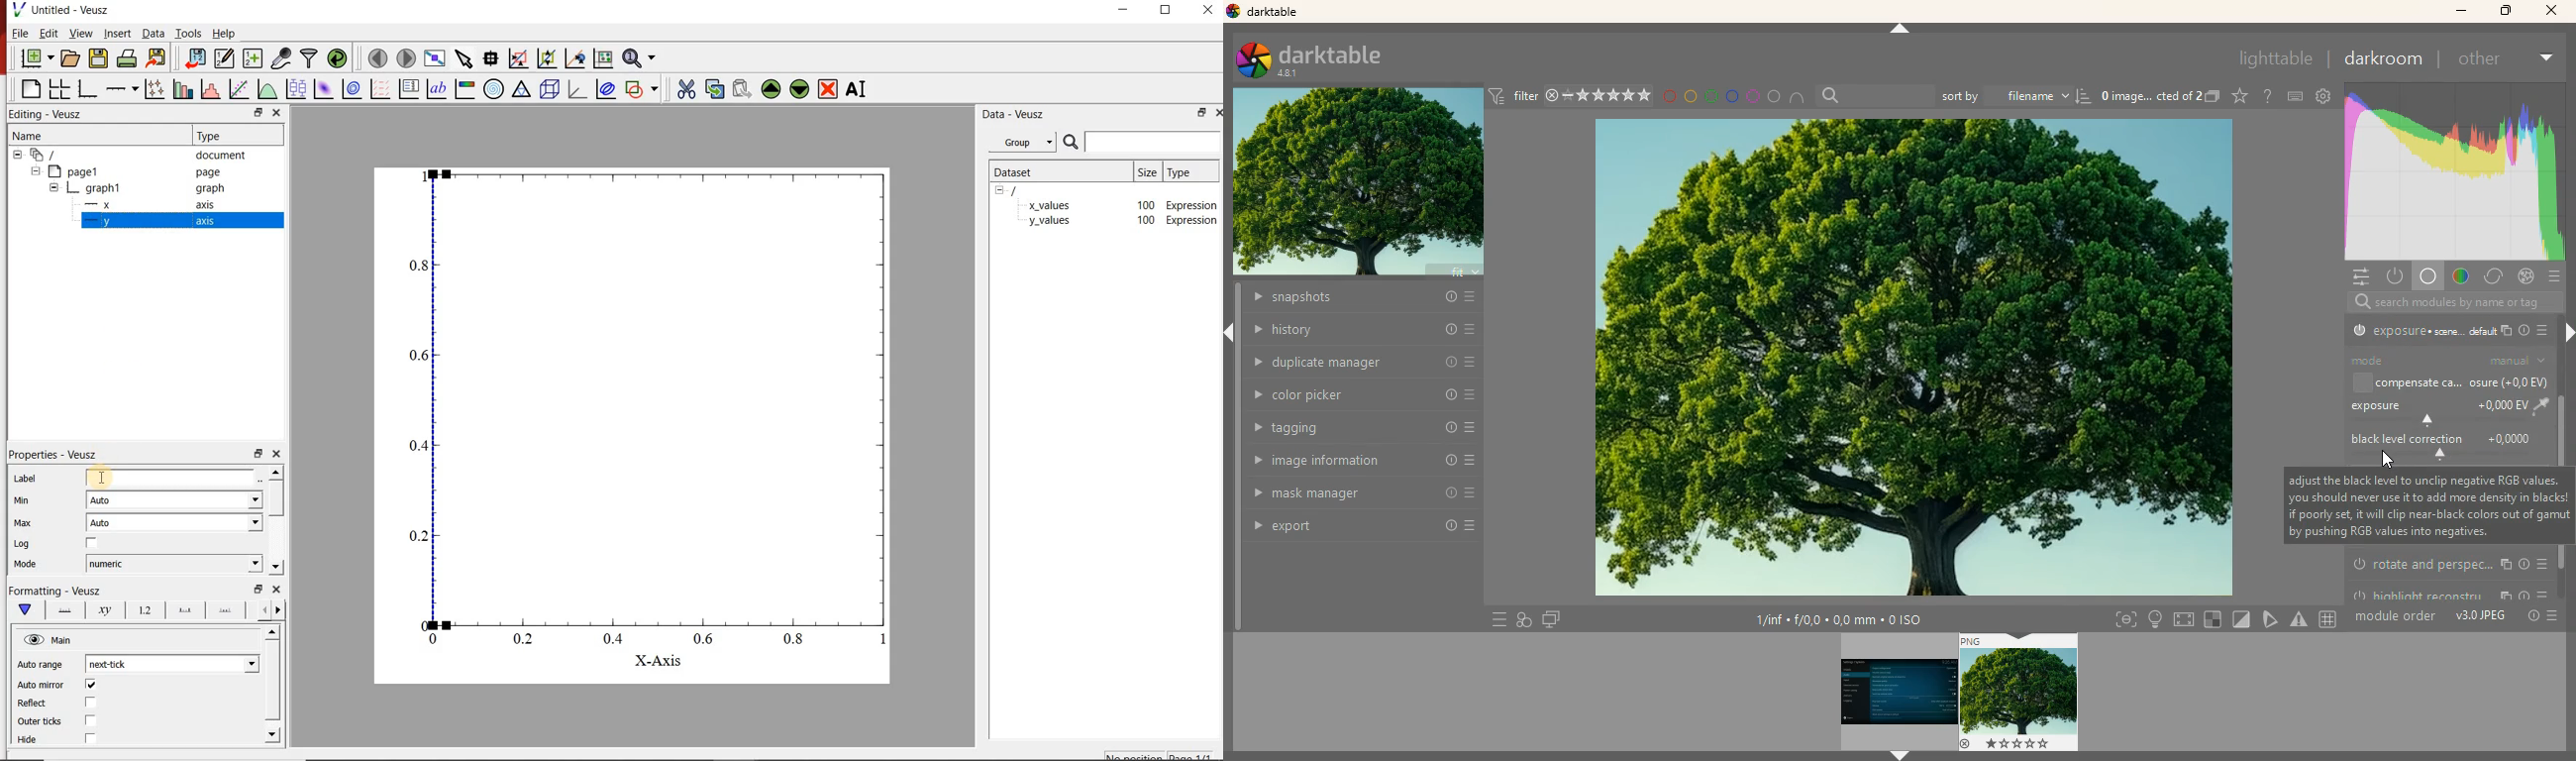 This screenshot has height=784, width=2576. What do you see at coordinates (1359, 528) in the screenshot?
I see `export` at bounding box center [1359, 528].